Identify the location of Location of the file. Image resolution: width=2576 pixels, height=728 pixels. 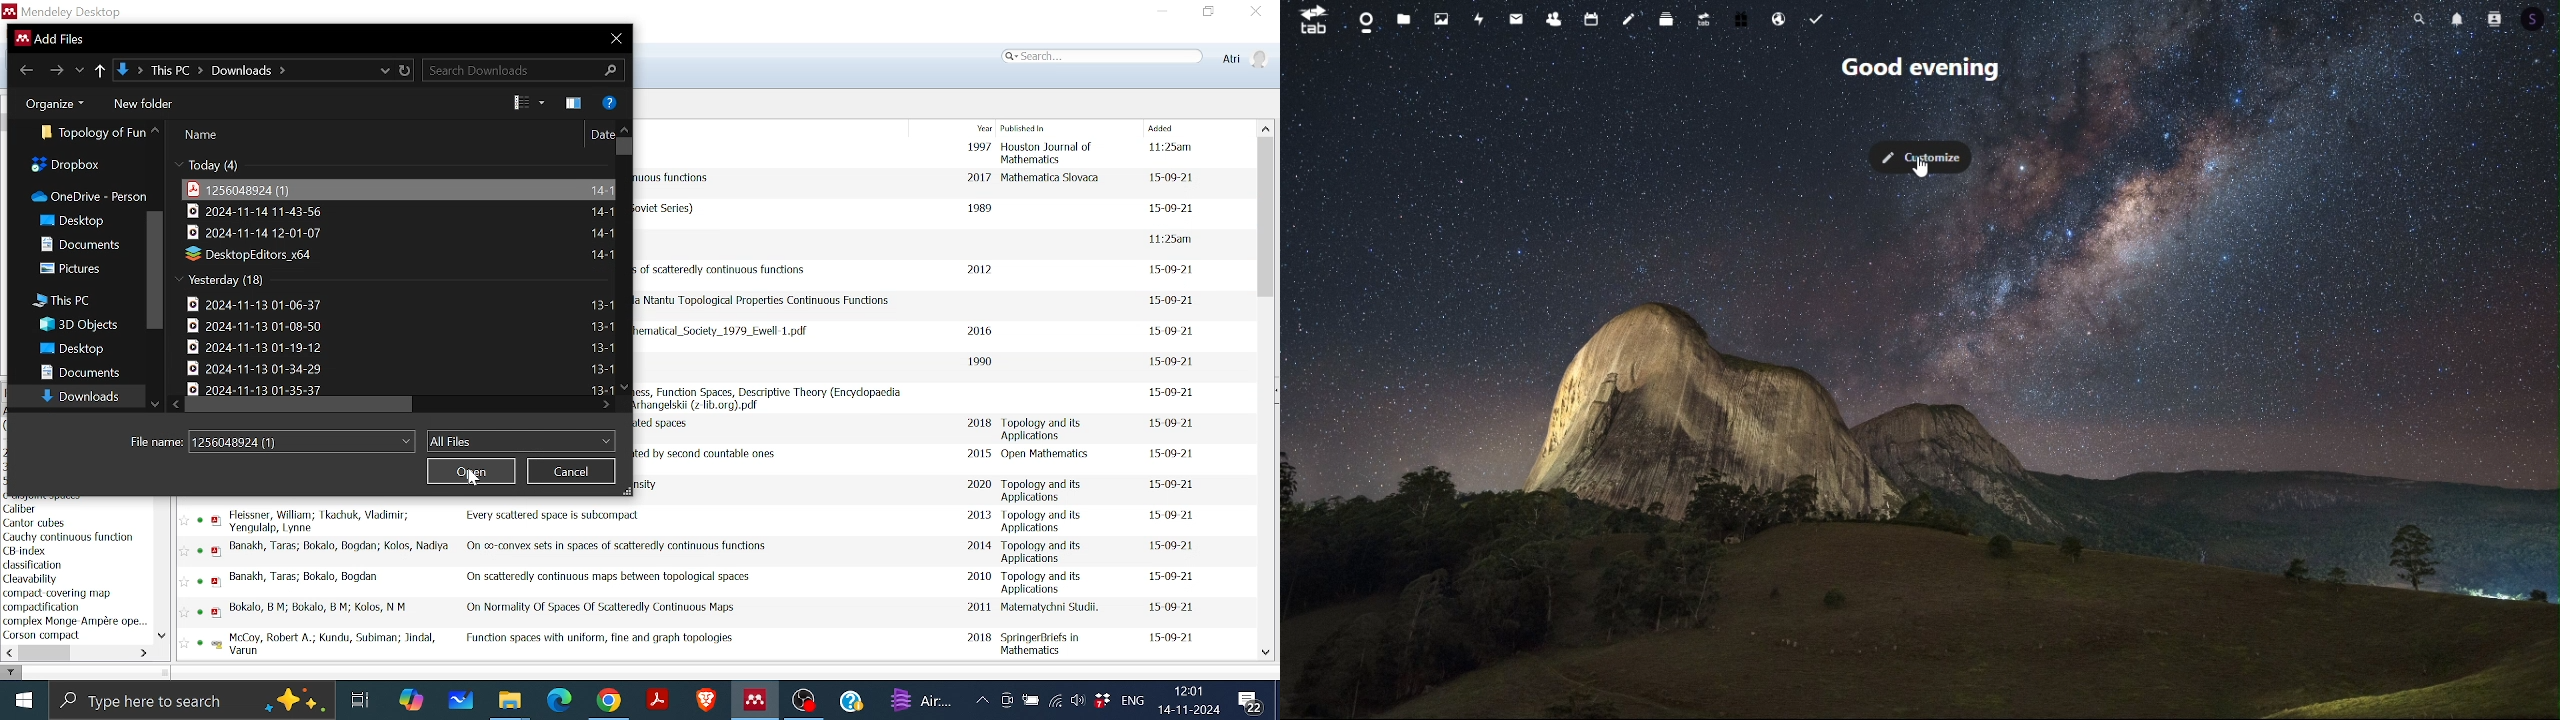
(254, 69).